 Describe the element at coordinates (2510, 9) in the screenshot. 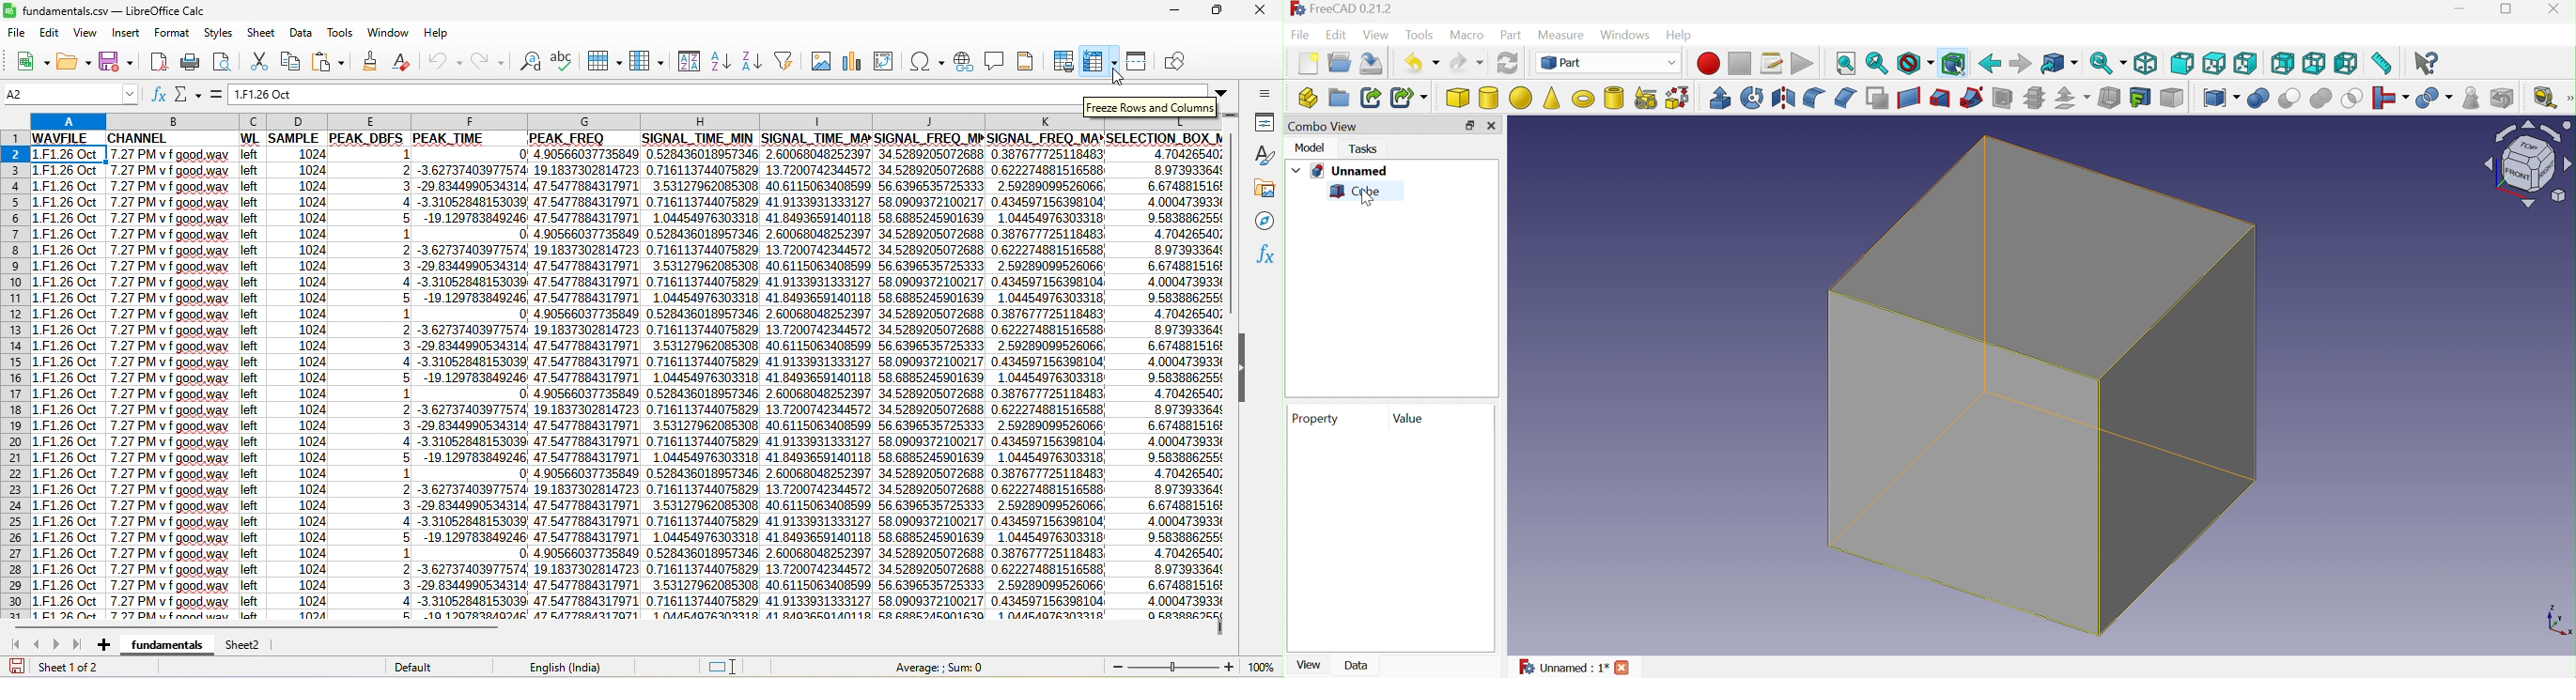

I see `Restore down` at that location.